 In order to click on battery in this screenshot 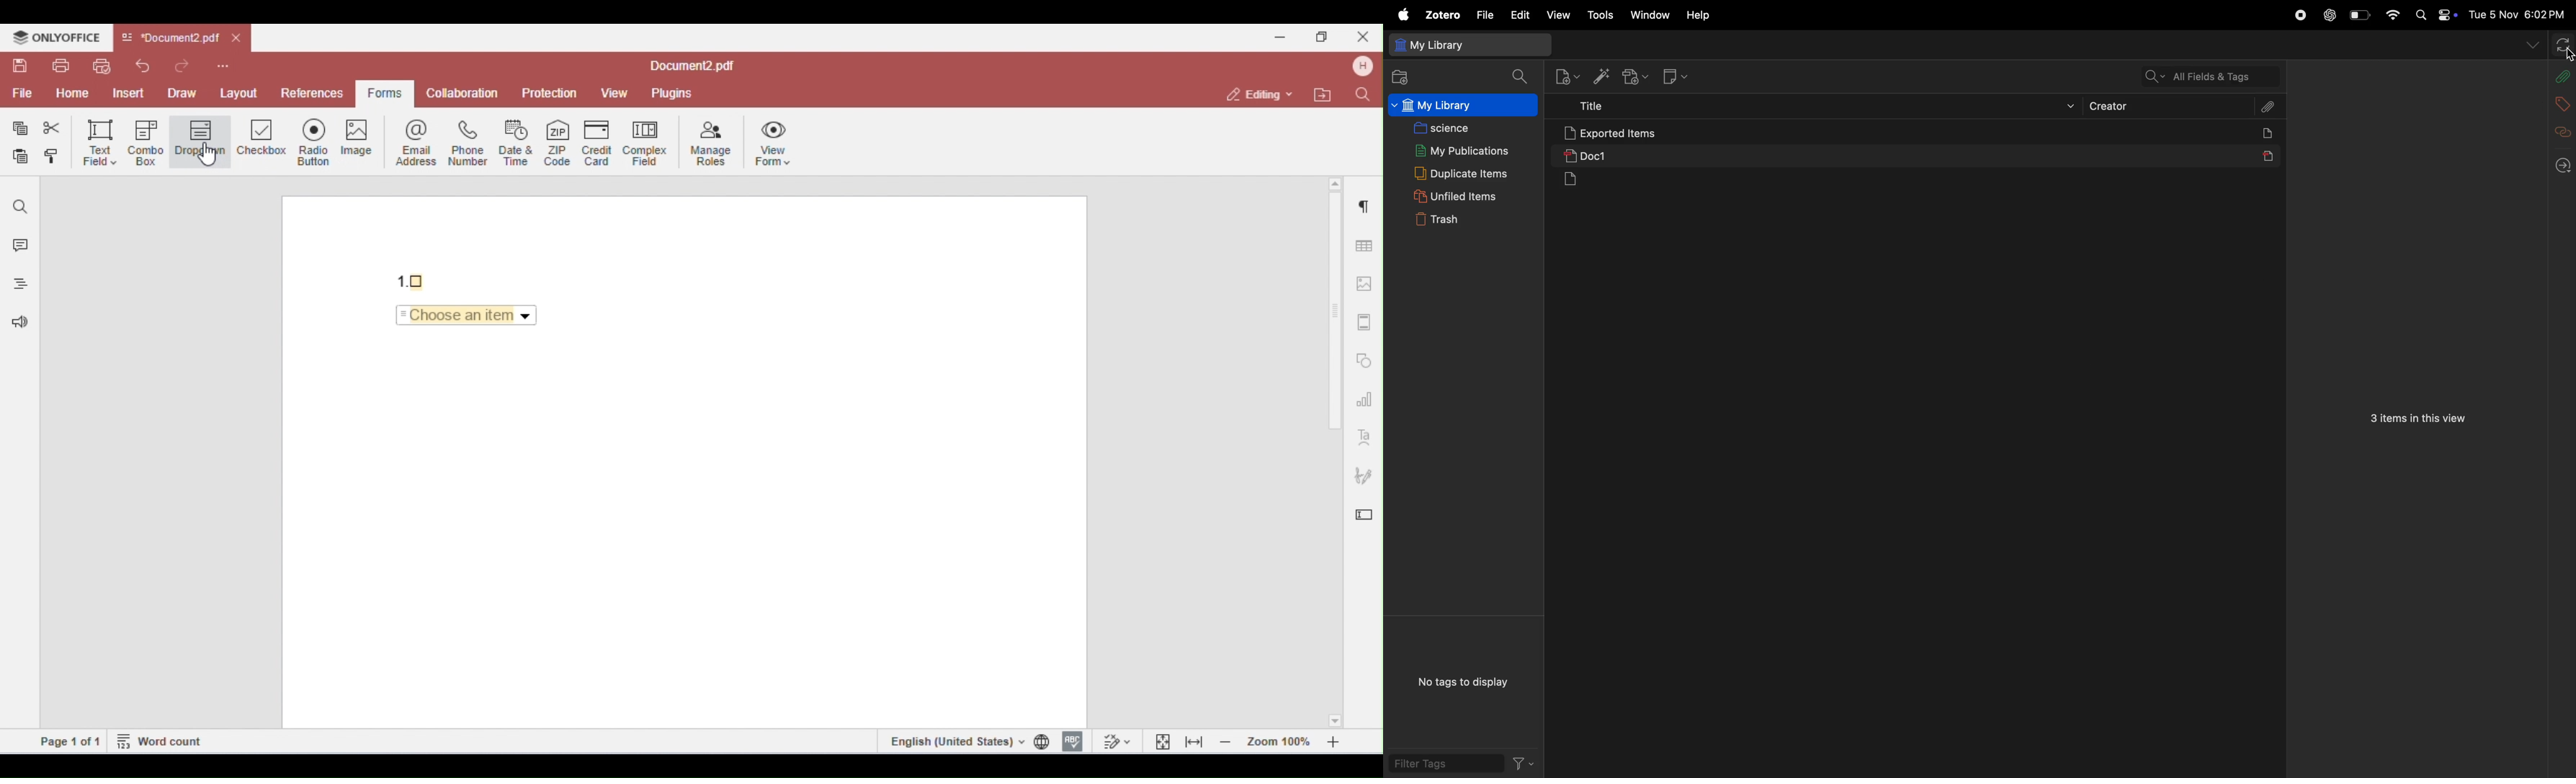, I will do `click(2361, 15)`.